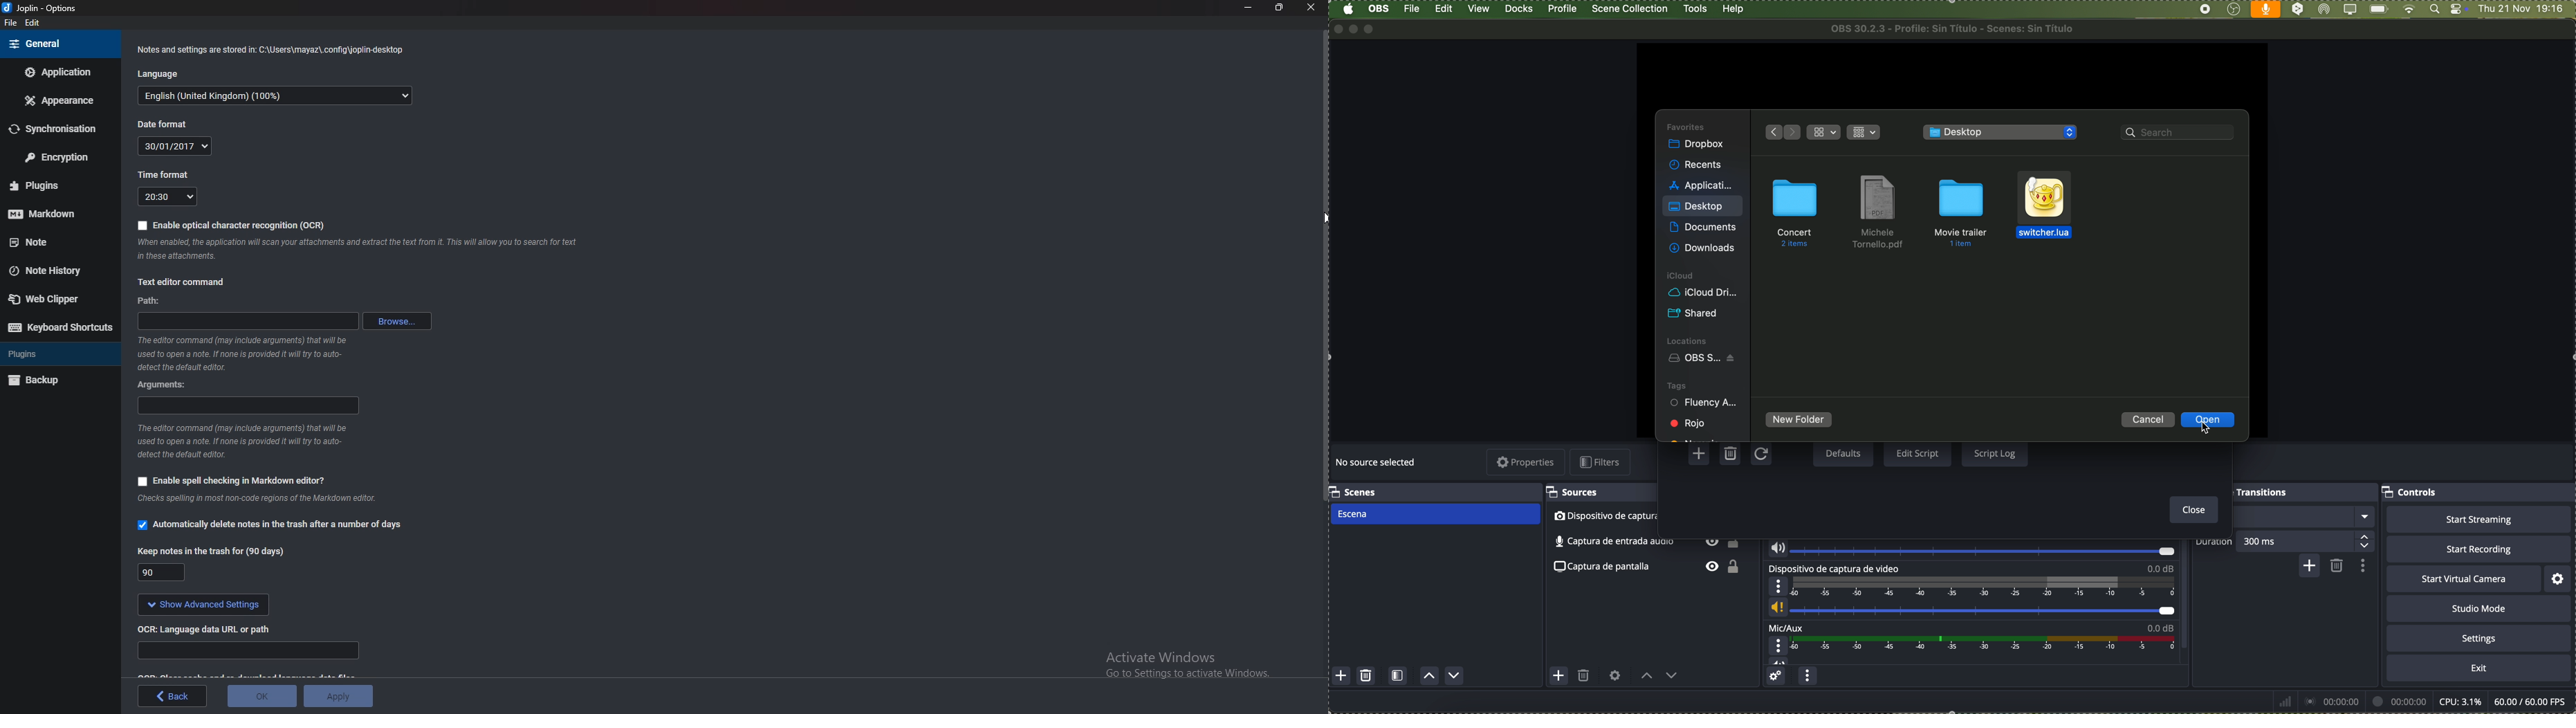  I want to click on close, so click(1309, 8).